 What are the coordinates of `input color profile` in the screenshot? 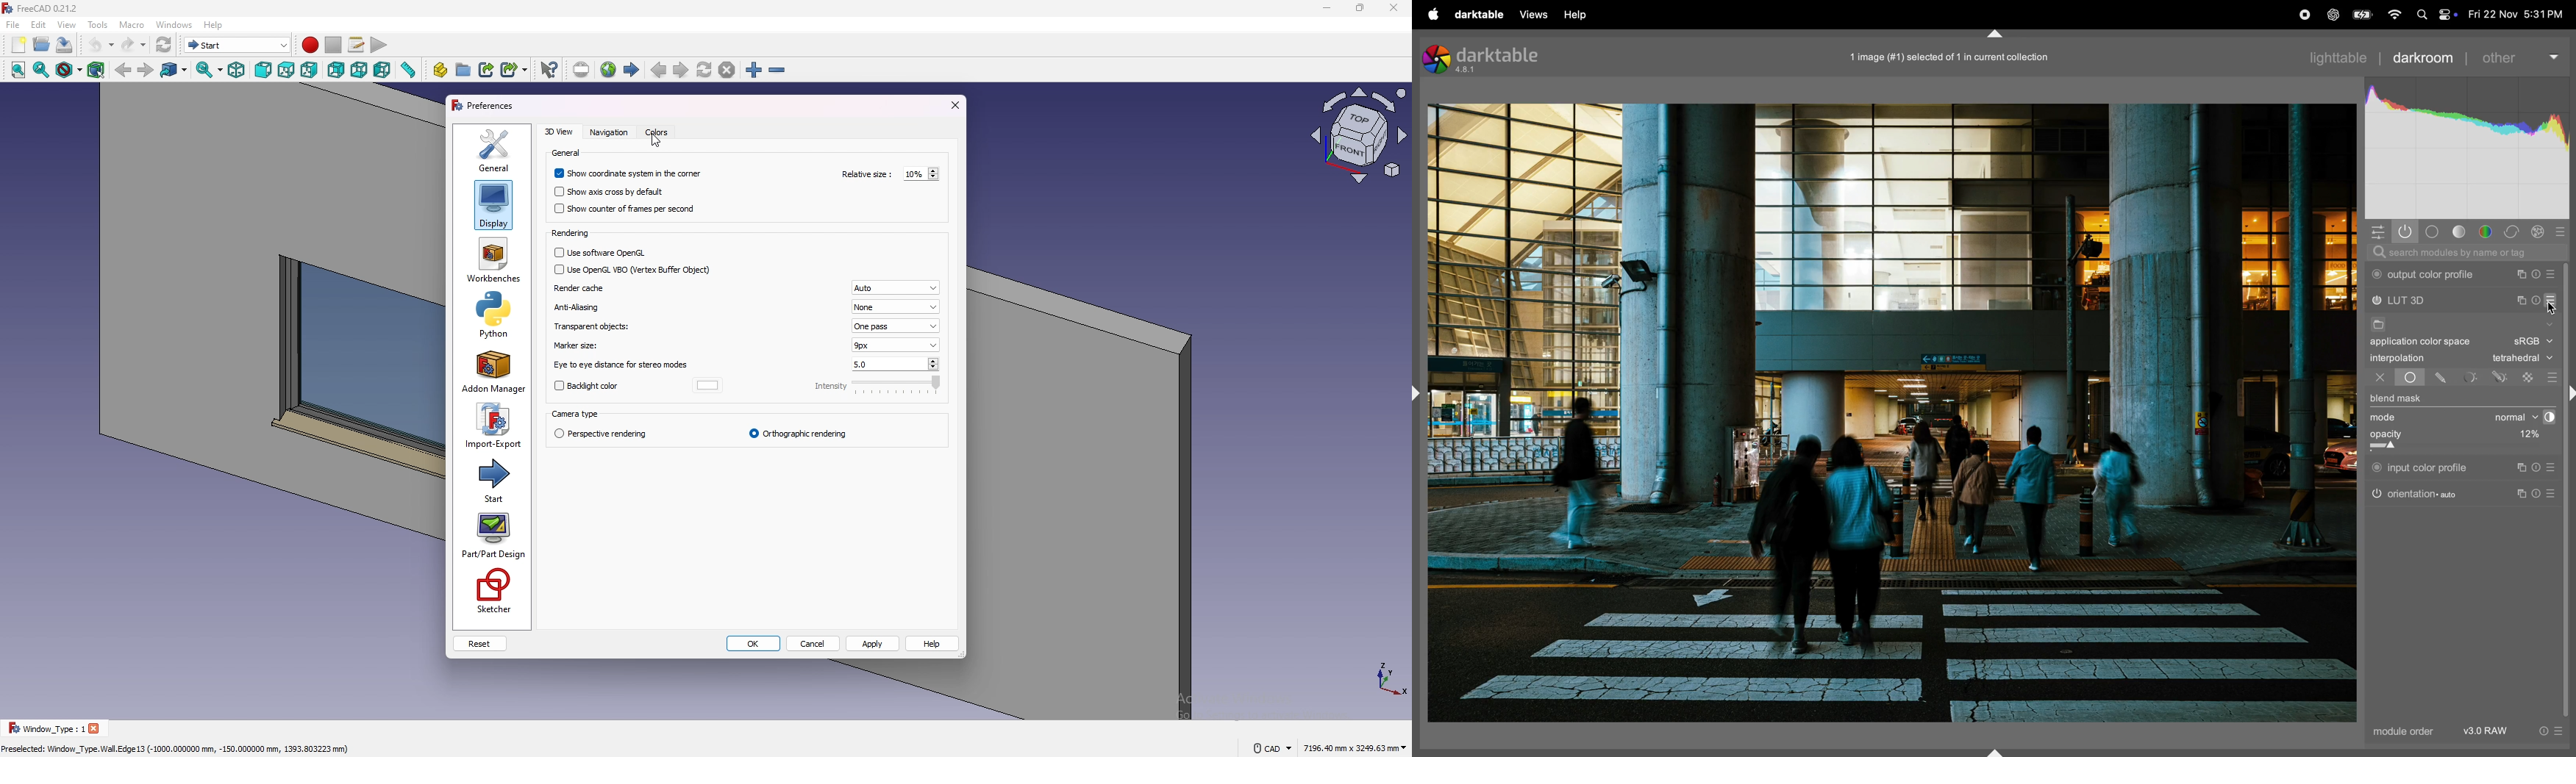 It's located at (2421, 466).